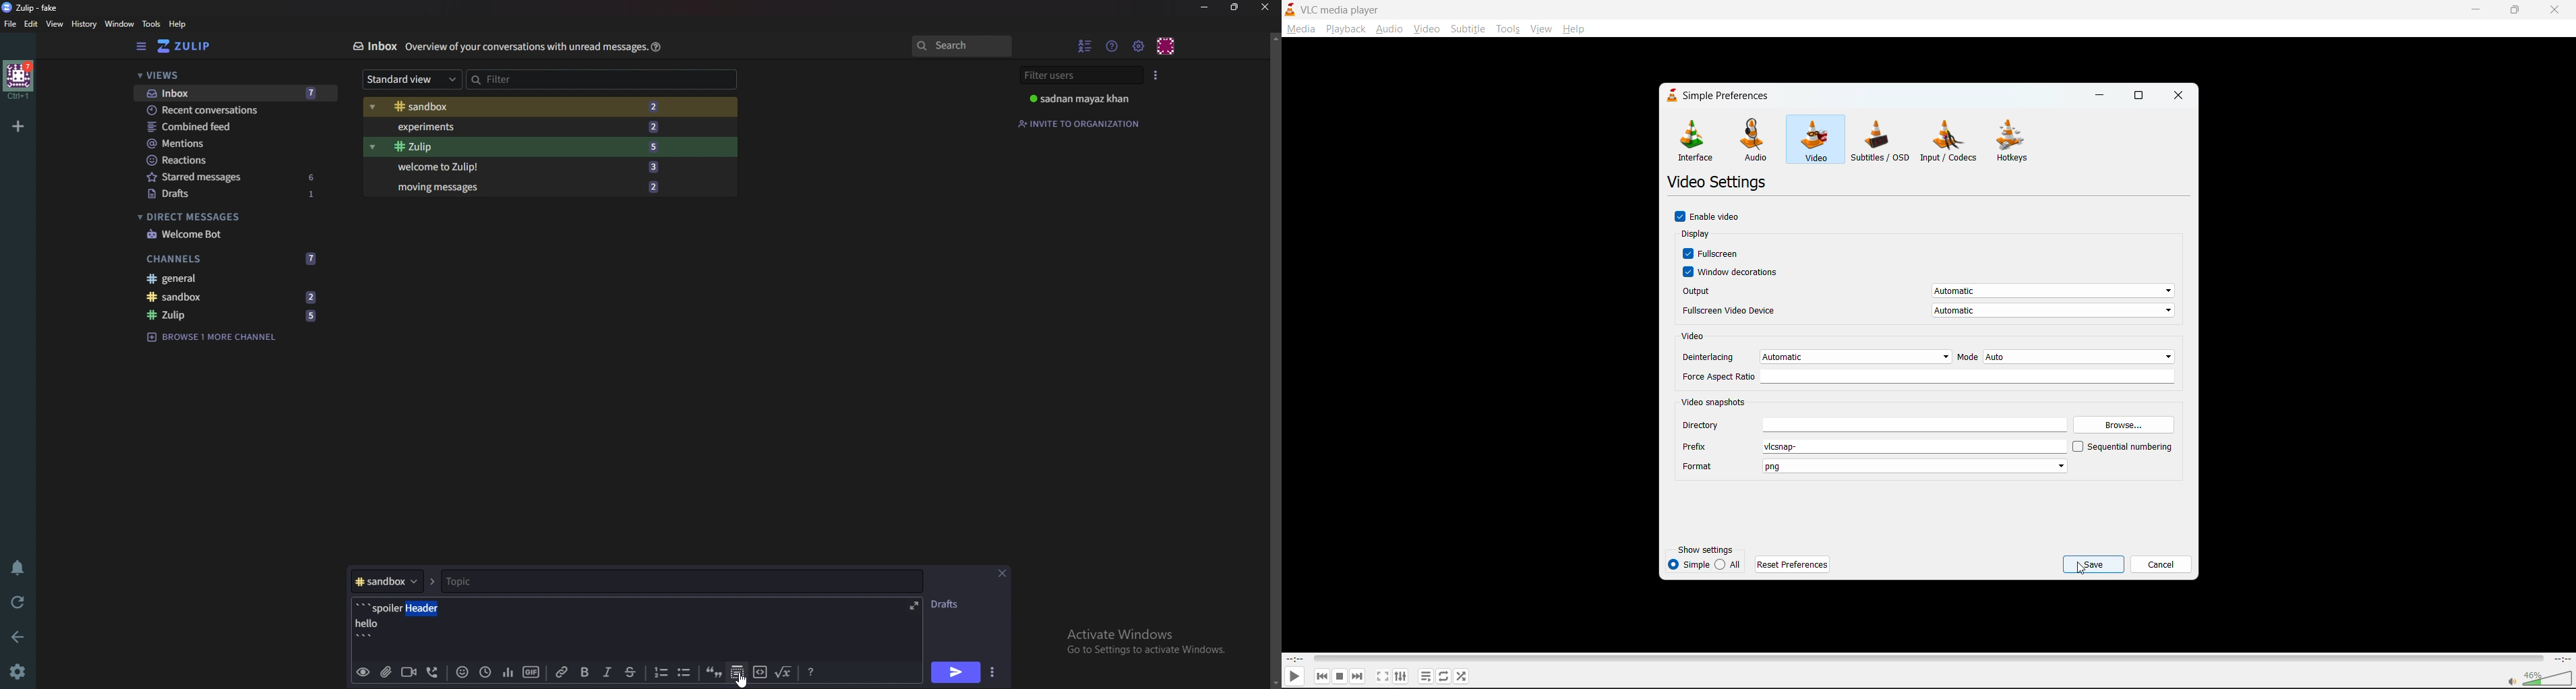 Image resolution: width=2576 pixels, height=700 pixels. What do you see at coordinates (1815, 142) in the screenshot?
I see `video` at bounding box center [1815, 142].